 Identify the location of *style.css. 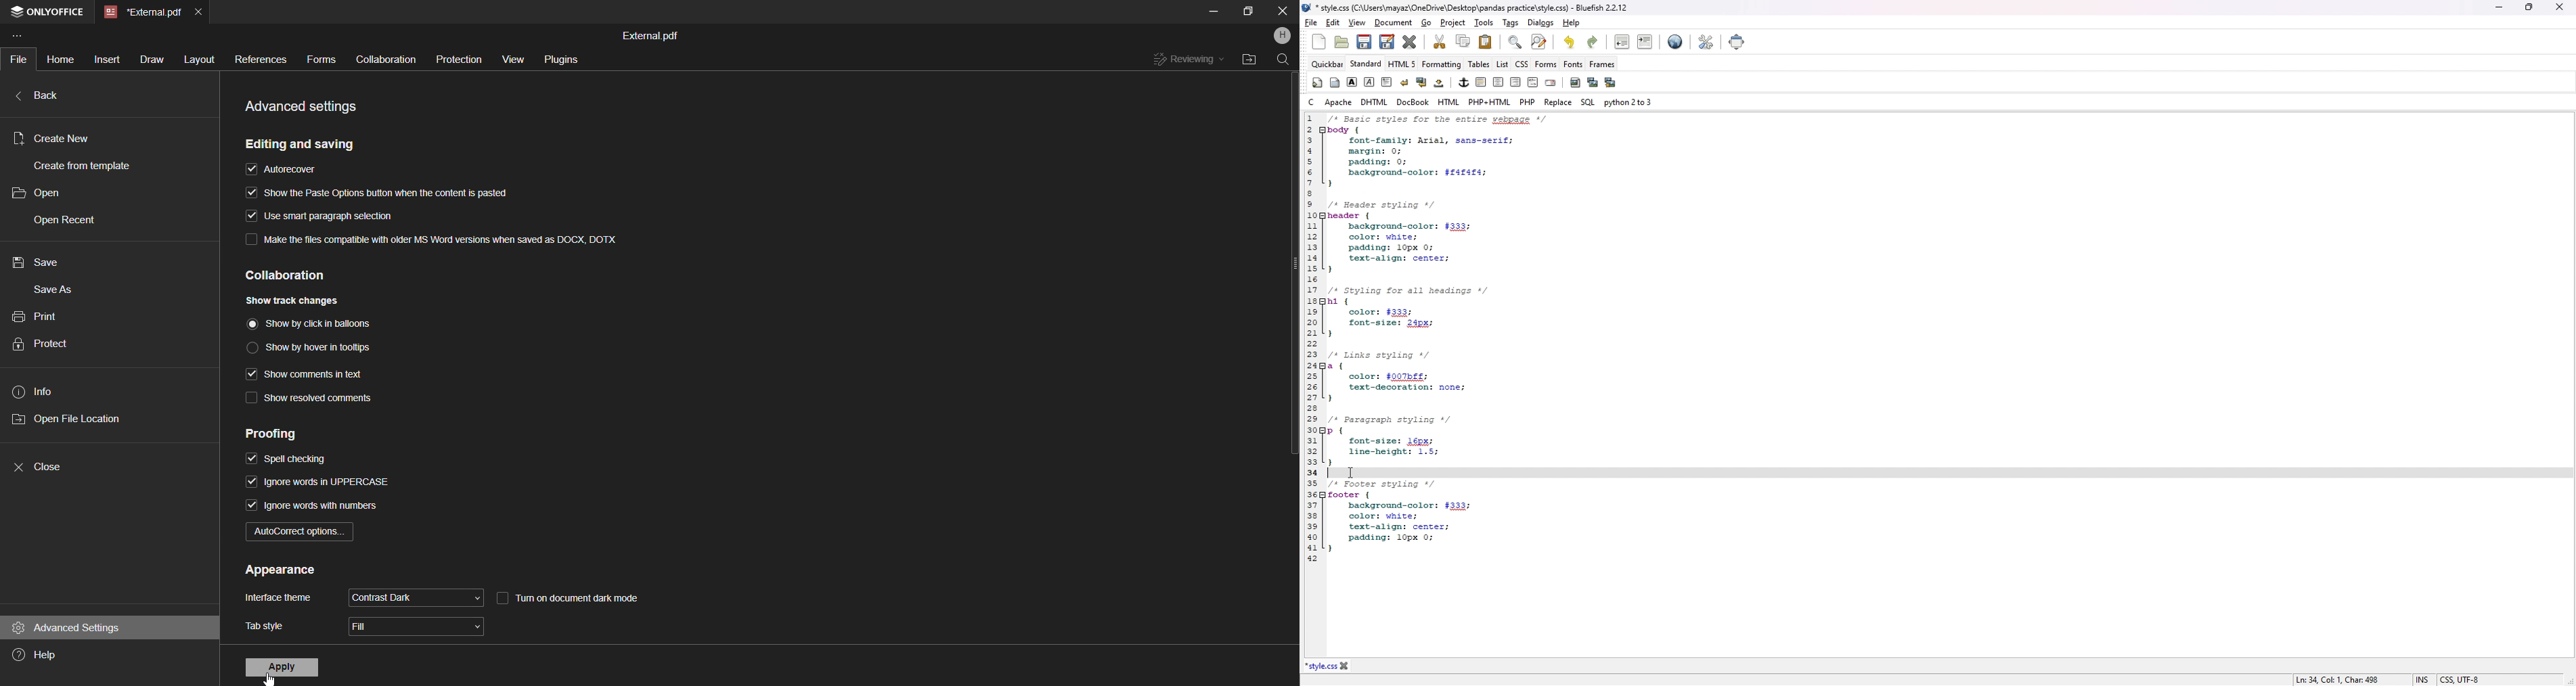
(1320, 666).